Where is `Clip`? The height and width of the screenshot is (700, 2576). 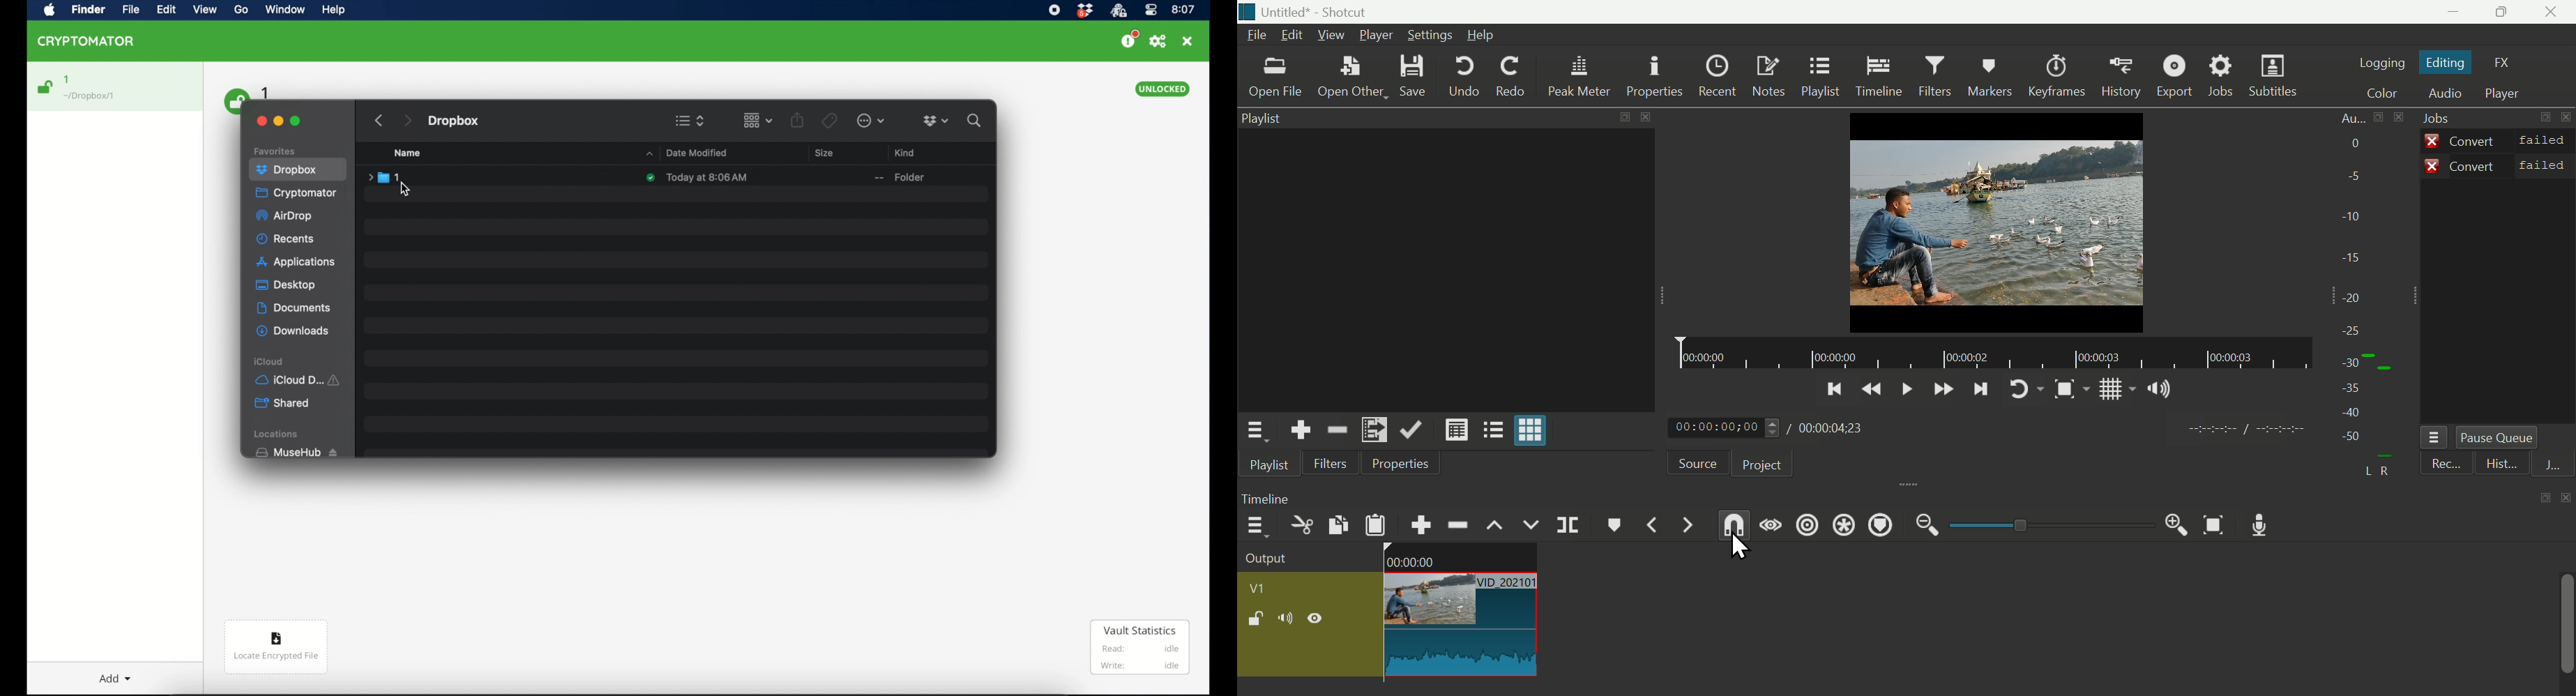 Clip is located at coordinates (1388, 613).